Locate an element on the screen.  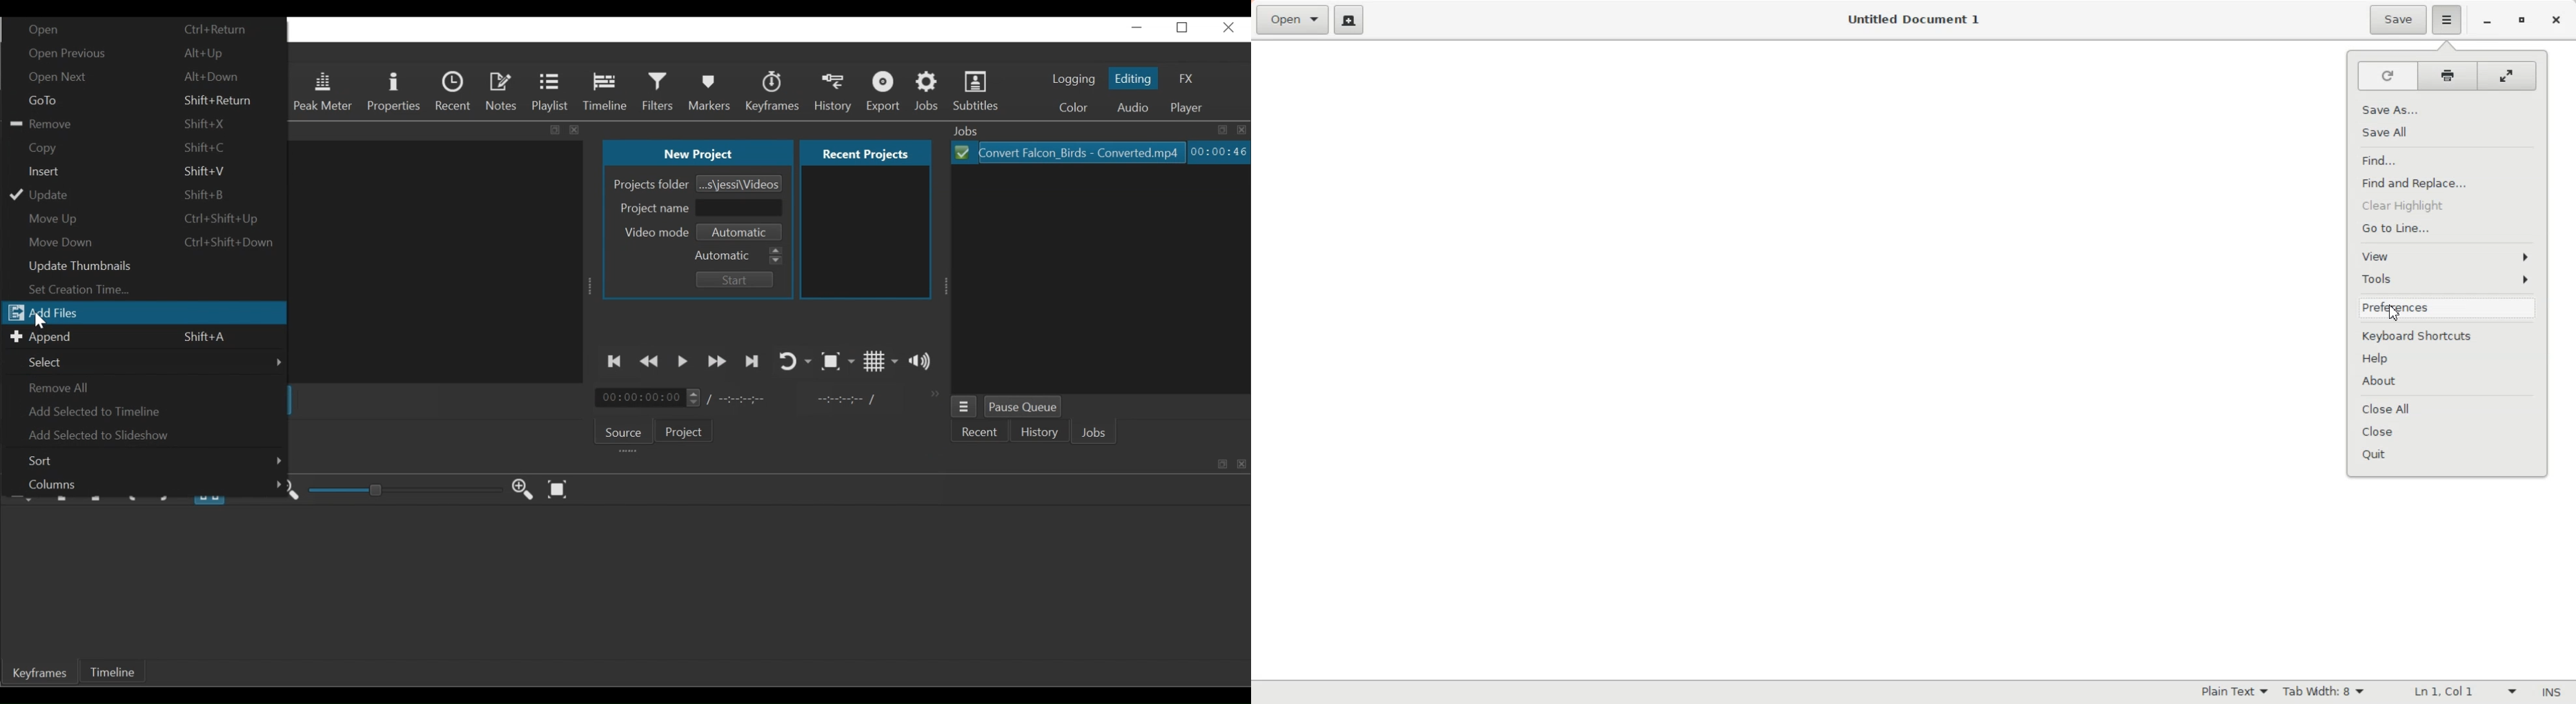
File is located at coordinates (1071, 151).